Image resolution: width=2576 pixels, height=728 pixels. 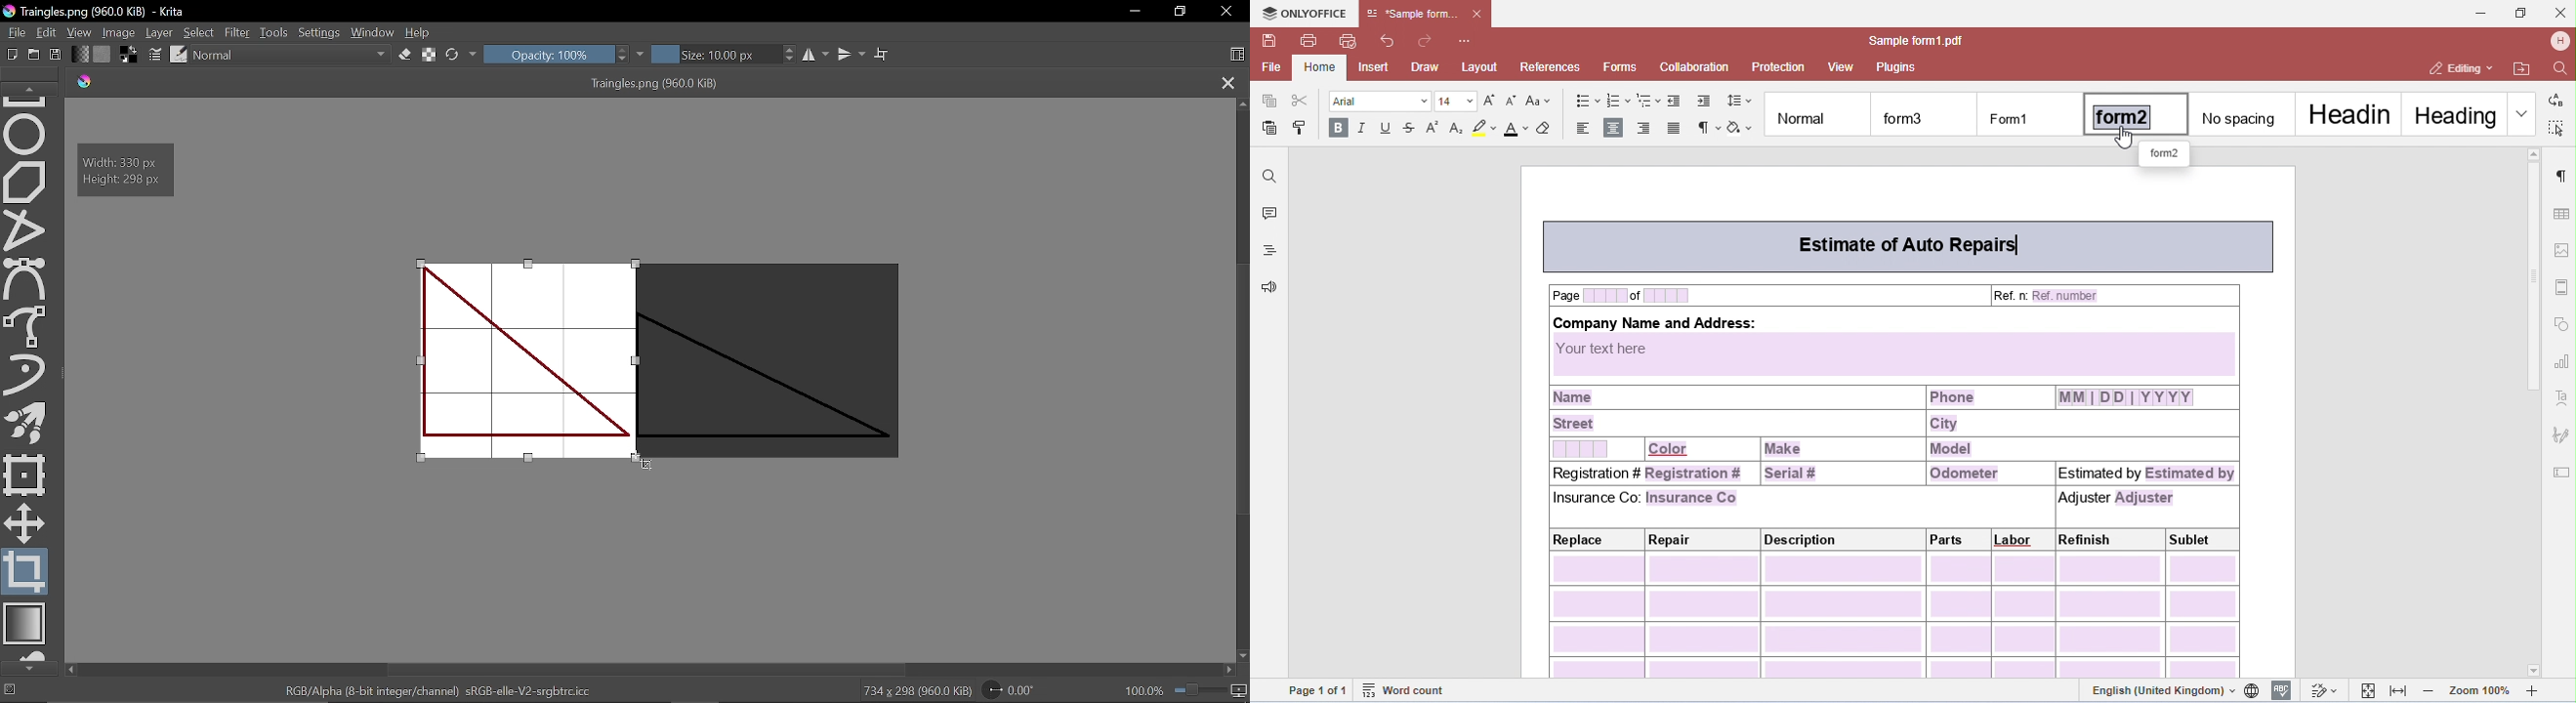 I want to click on Draw gradient tool, so click(x=27, y=625).